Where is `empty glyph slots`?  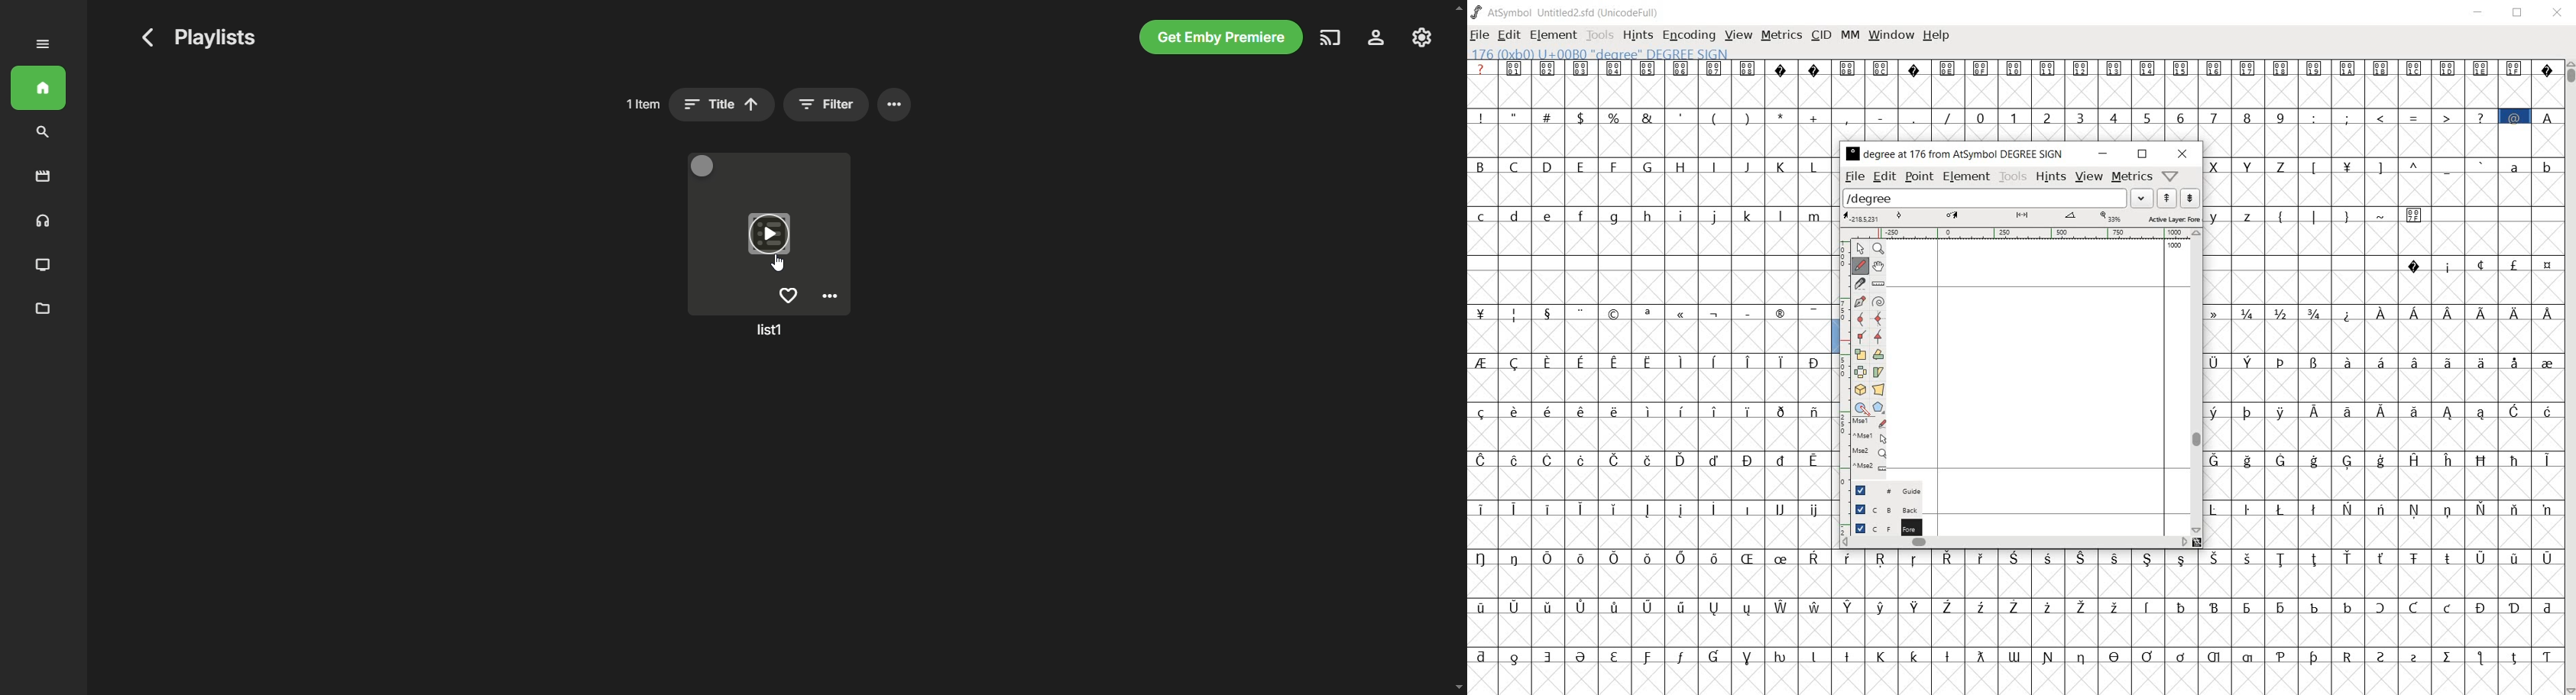 empty glyph slots is located at coordinates (1653, 287).